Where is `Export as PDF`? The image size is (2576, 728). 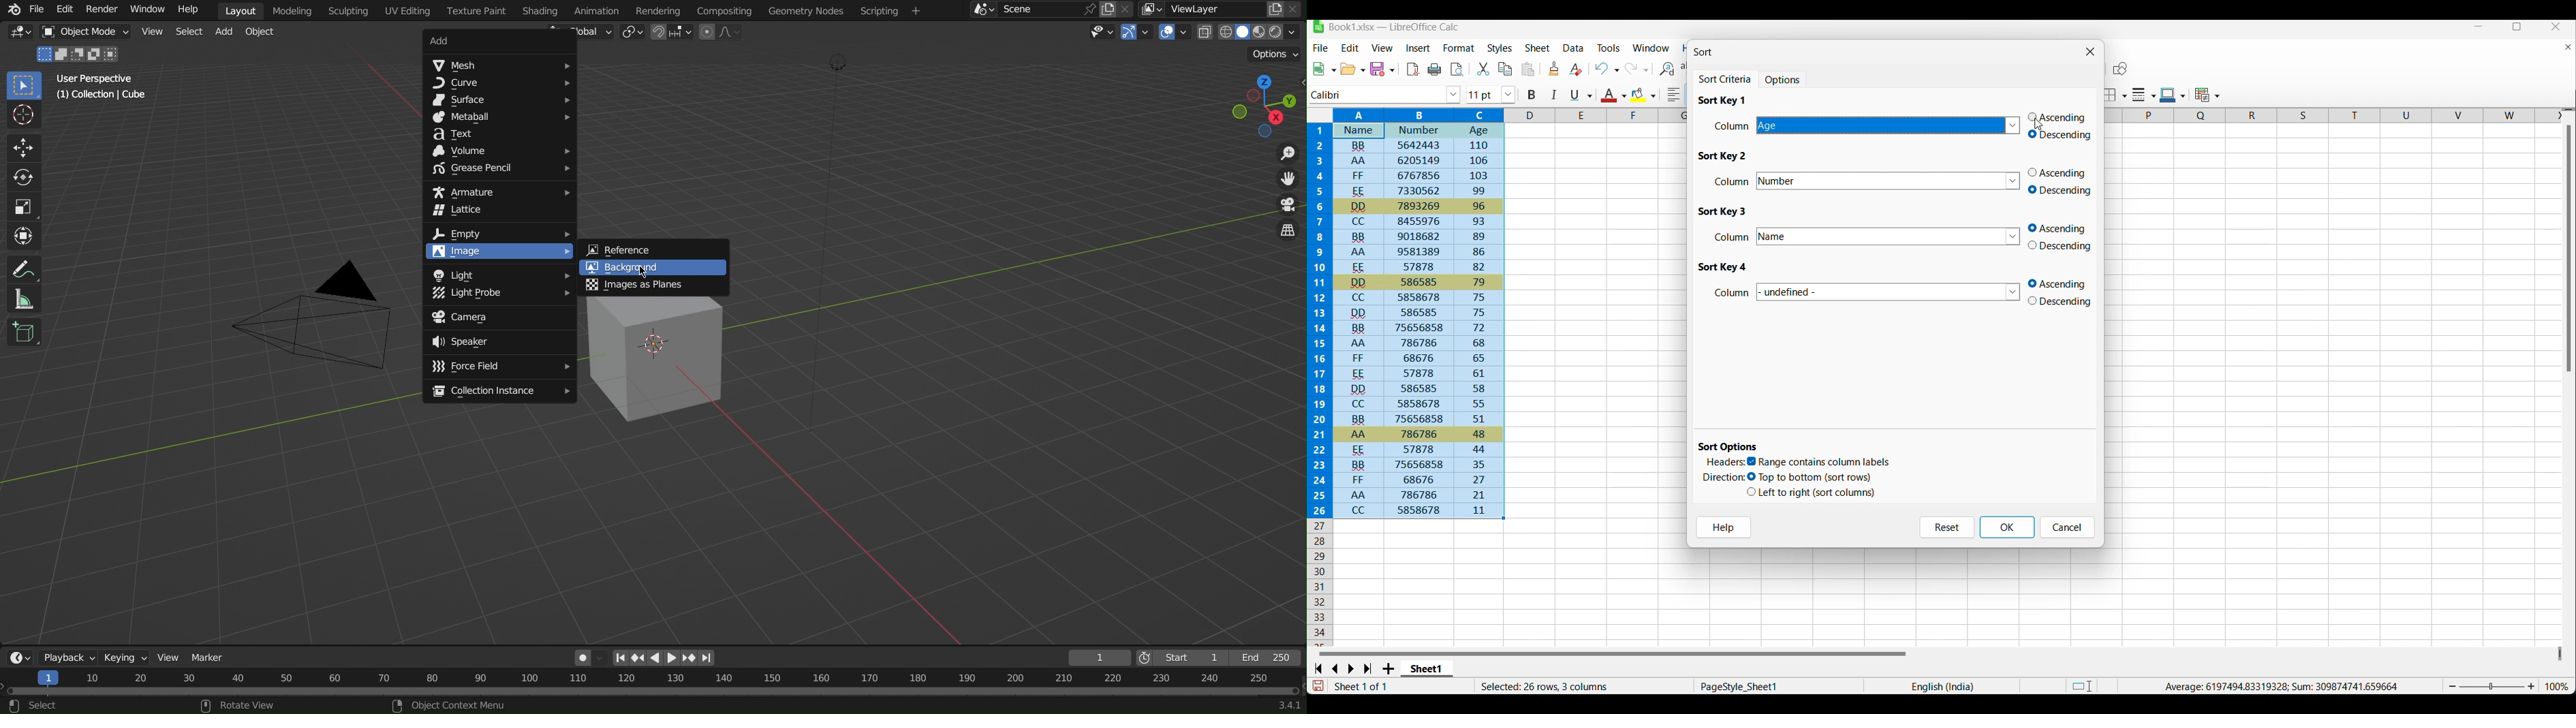 Export as PDF is located at coordinates (1414, 69).